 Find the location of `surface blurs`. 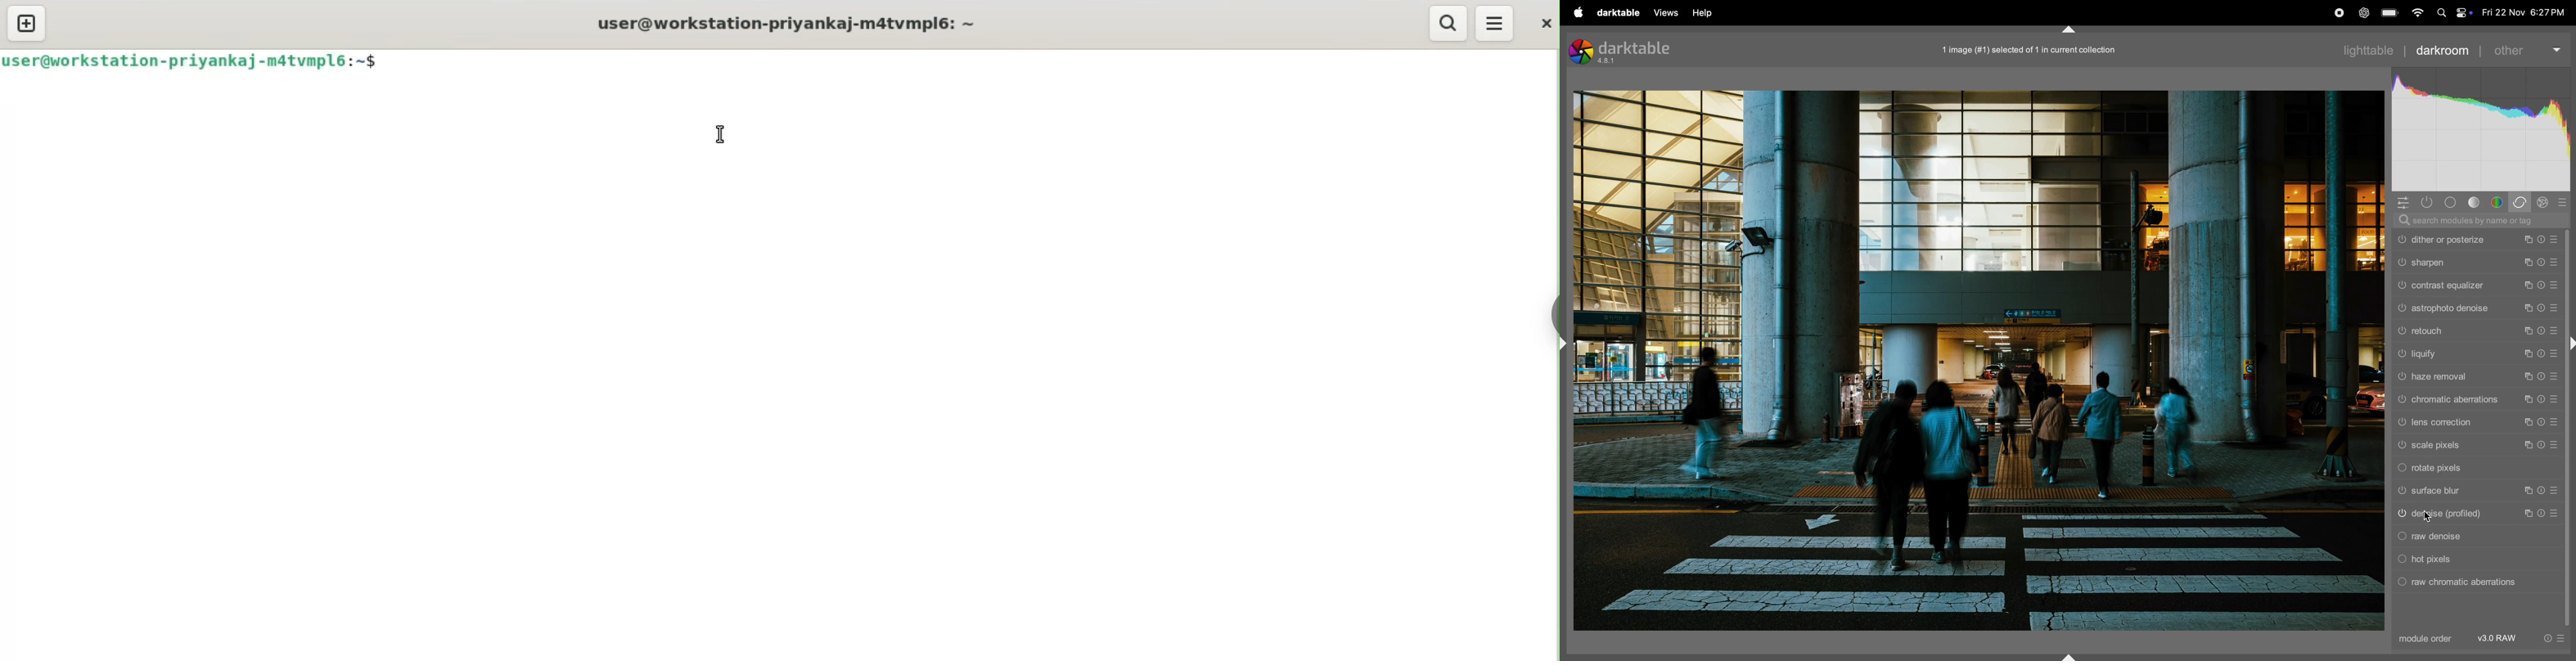

surface blurs is located at coordinates (2479, 491).